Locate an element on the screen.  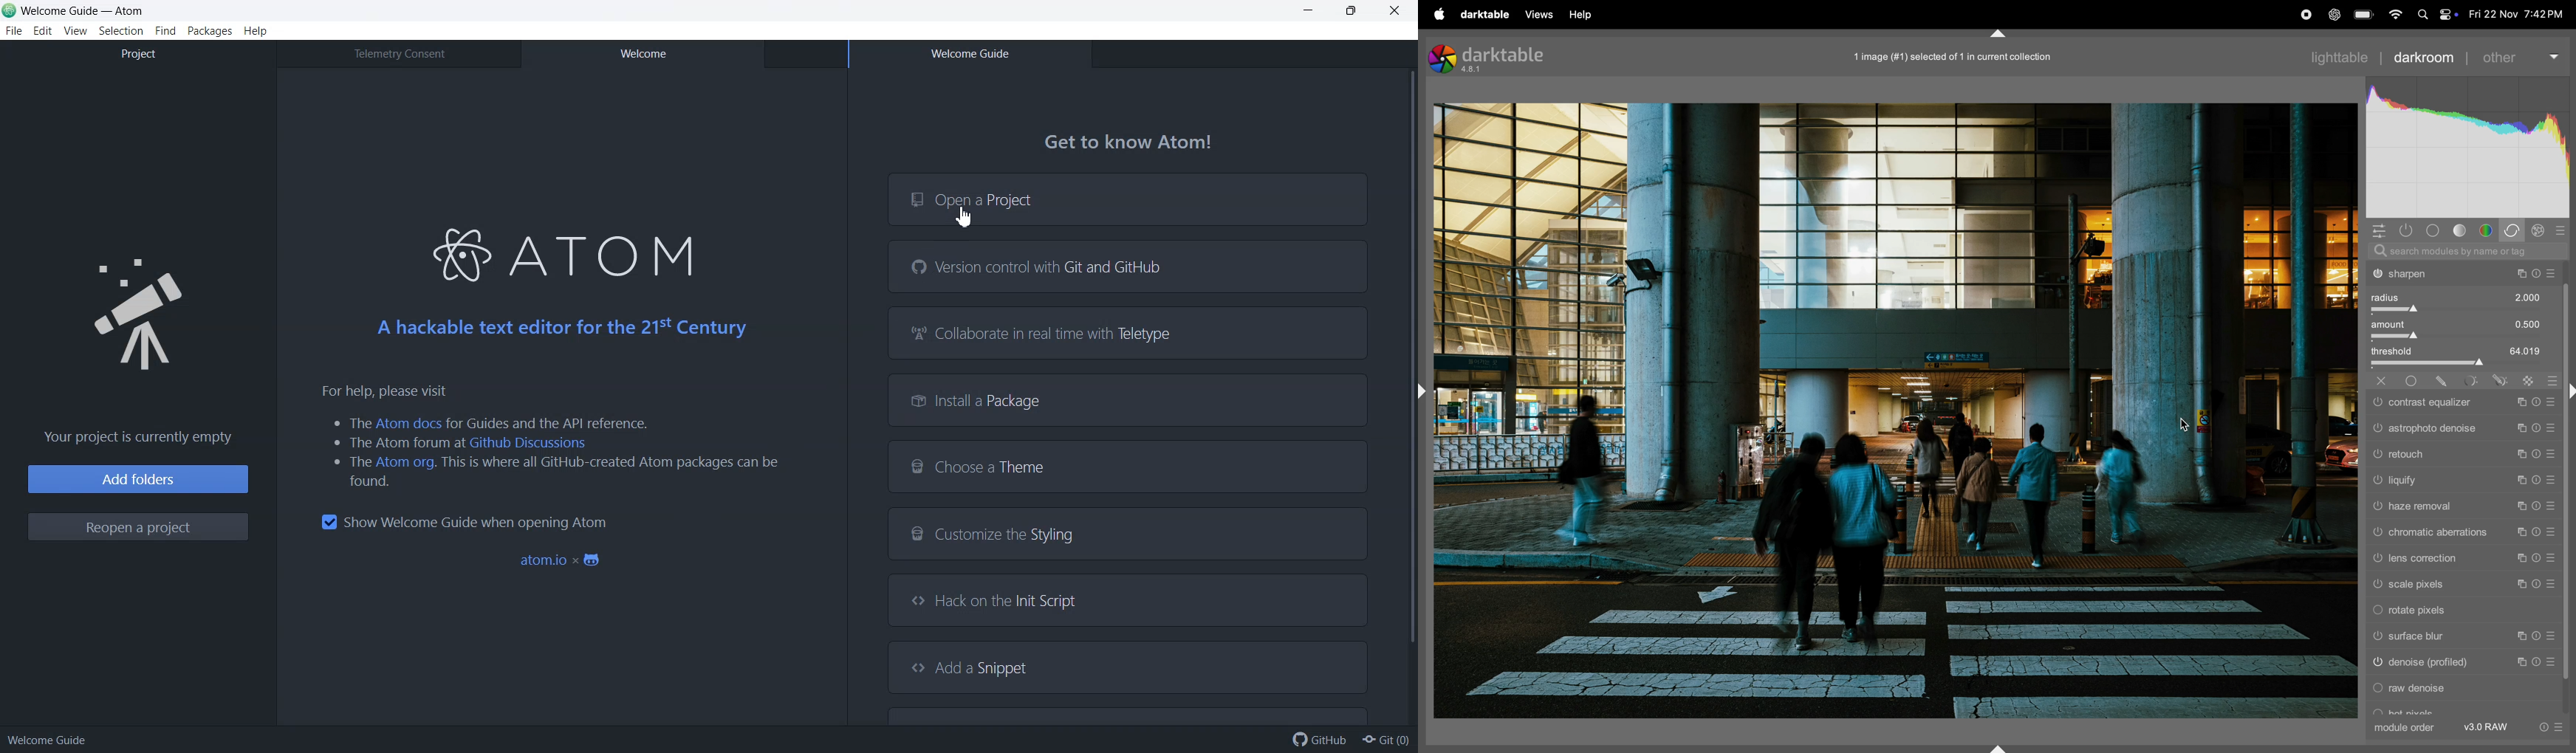
record is located at coordinates (2268, 15).